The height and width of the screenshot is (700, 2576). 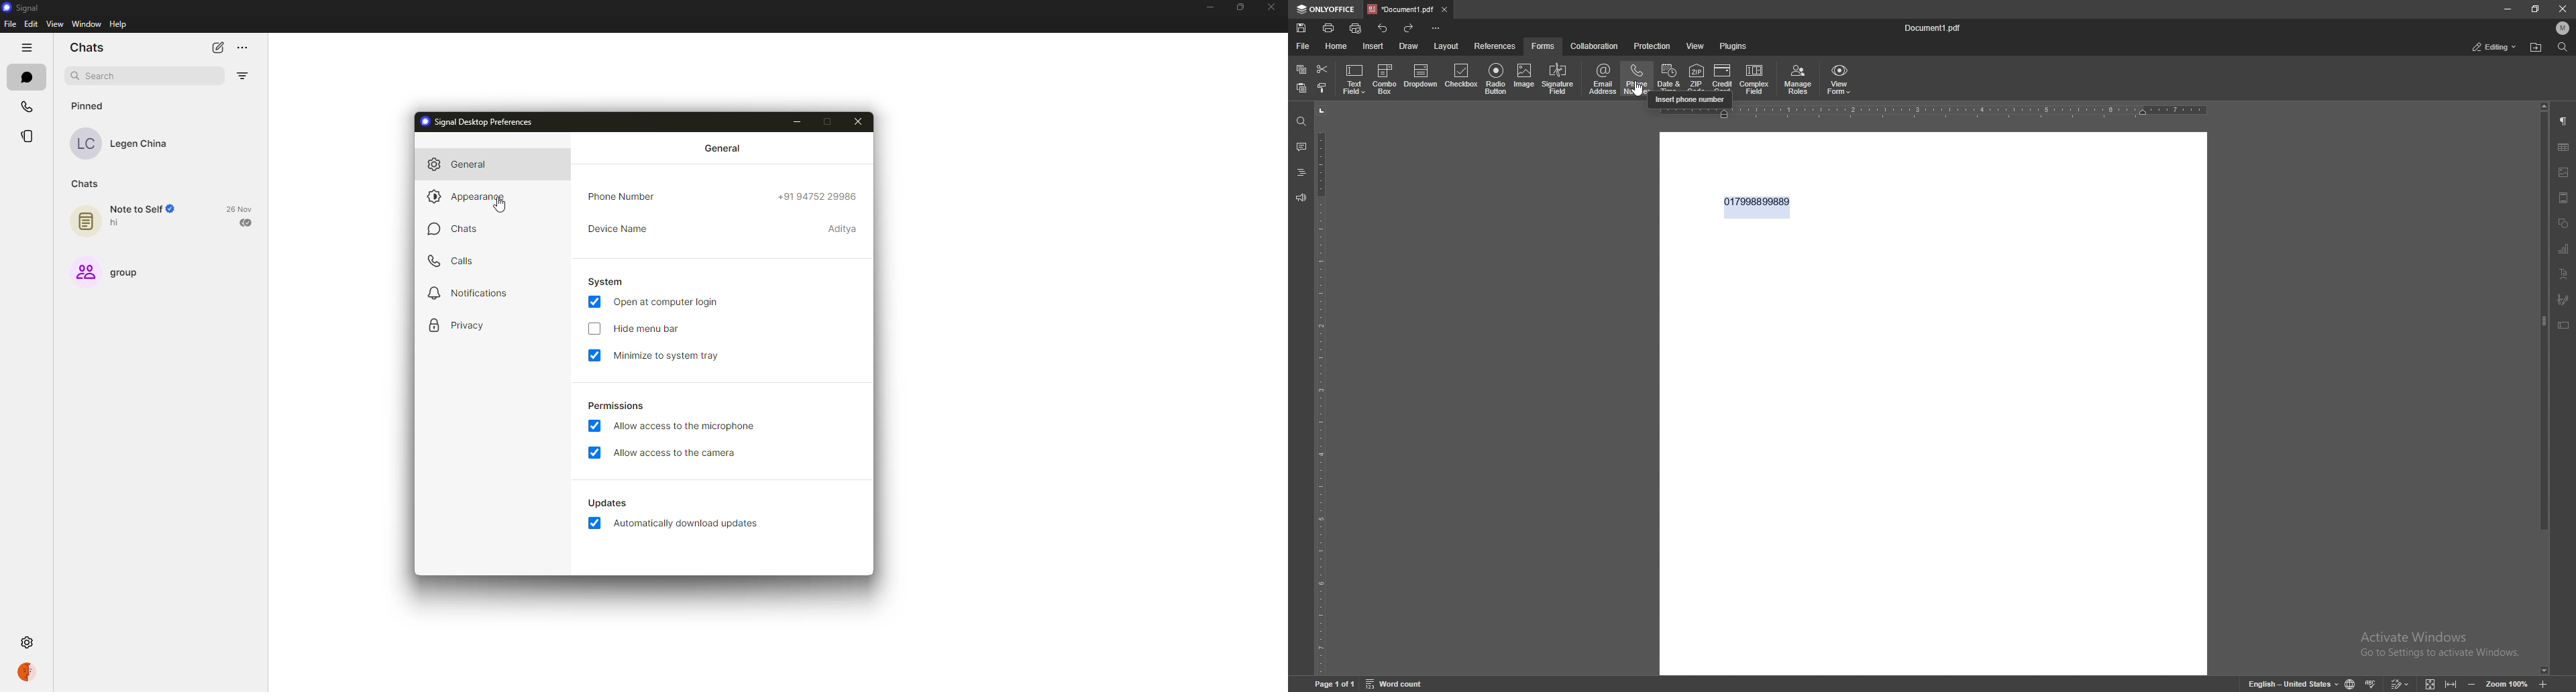 What do you see at coordinates (2431, 685) in the screenshot?
I see `fit to screen` at bounding box center [2431, 685].